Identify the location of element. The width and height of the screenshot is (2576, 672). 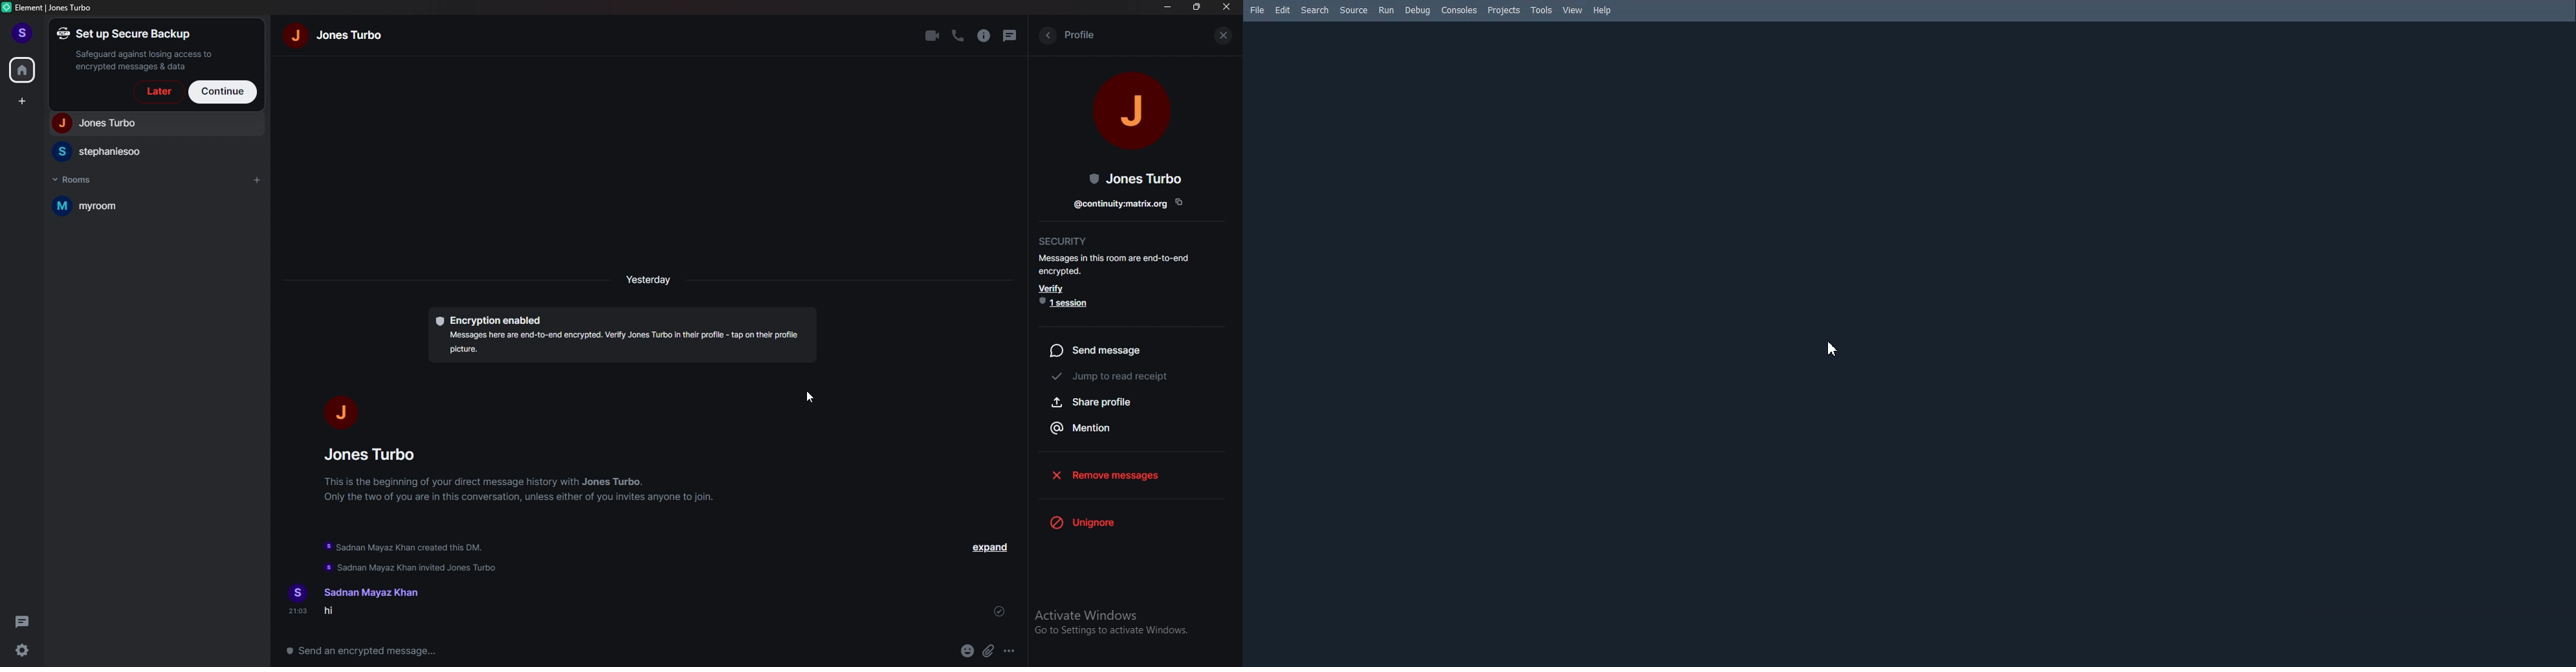
(49, 8).